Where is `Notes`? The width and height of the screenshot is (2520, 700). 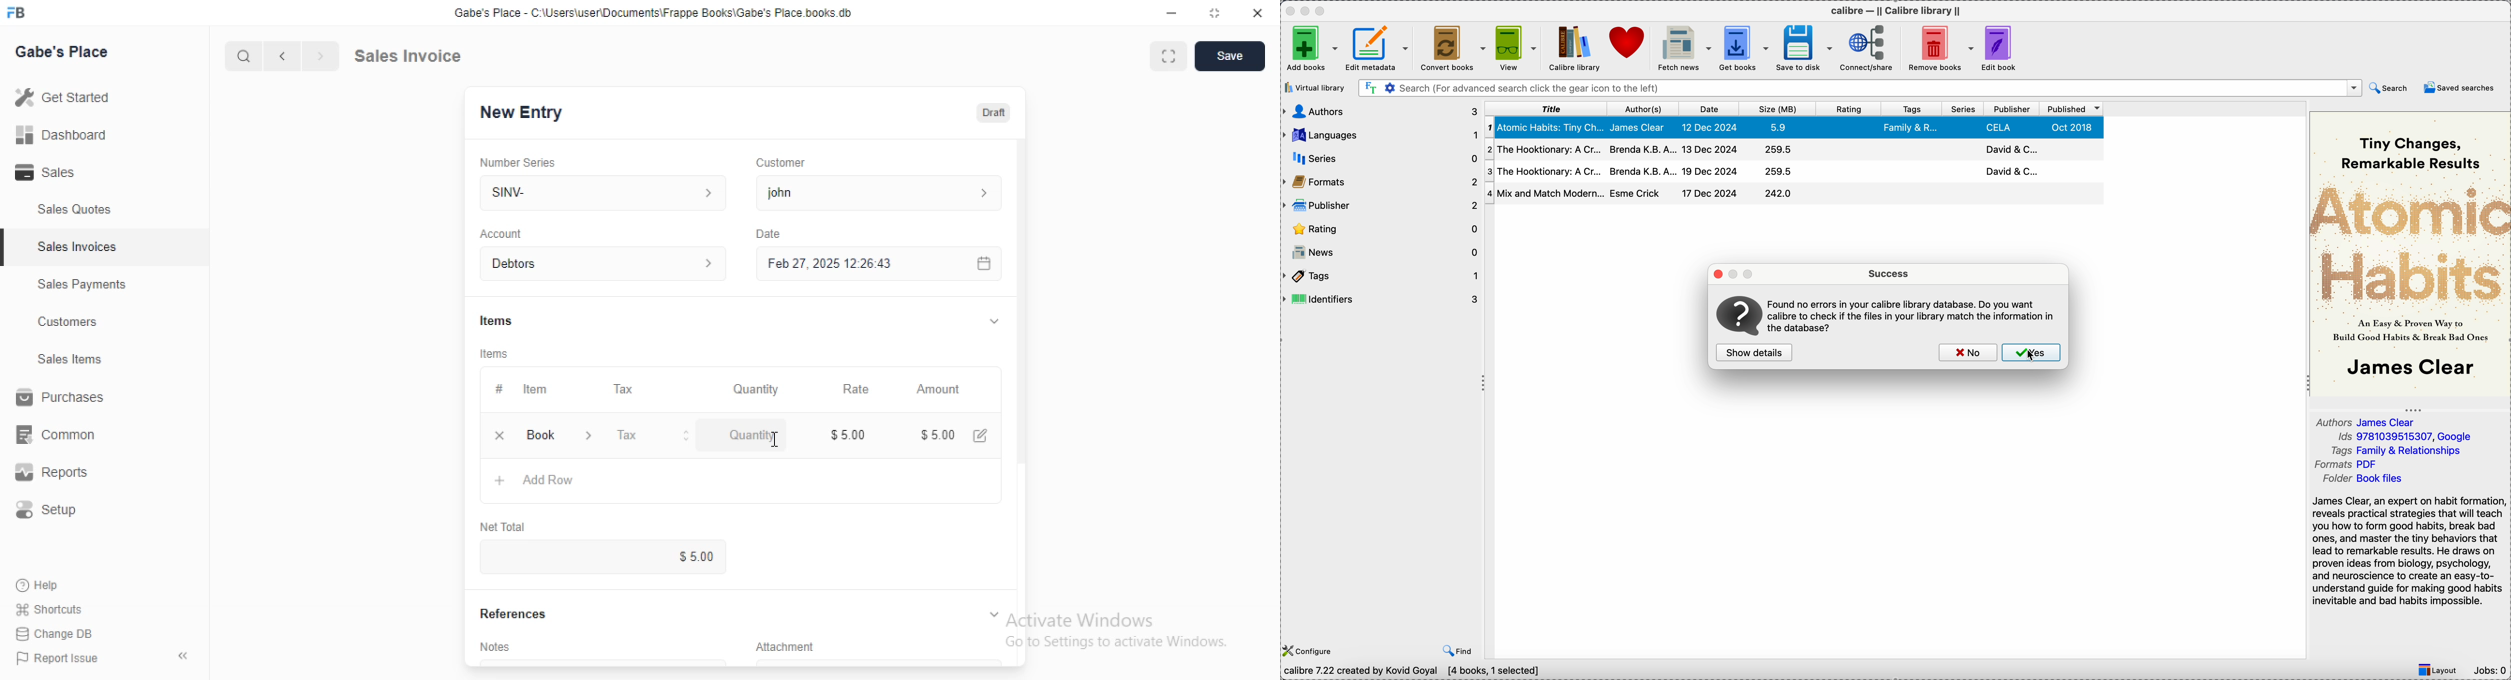
Notes is located at coordinates (494, 645).